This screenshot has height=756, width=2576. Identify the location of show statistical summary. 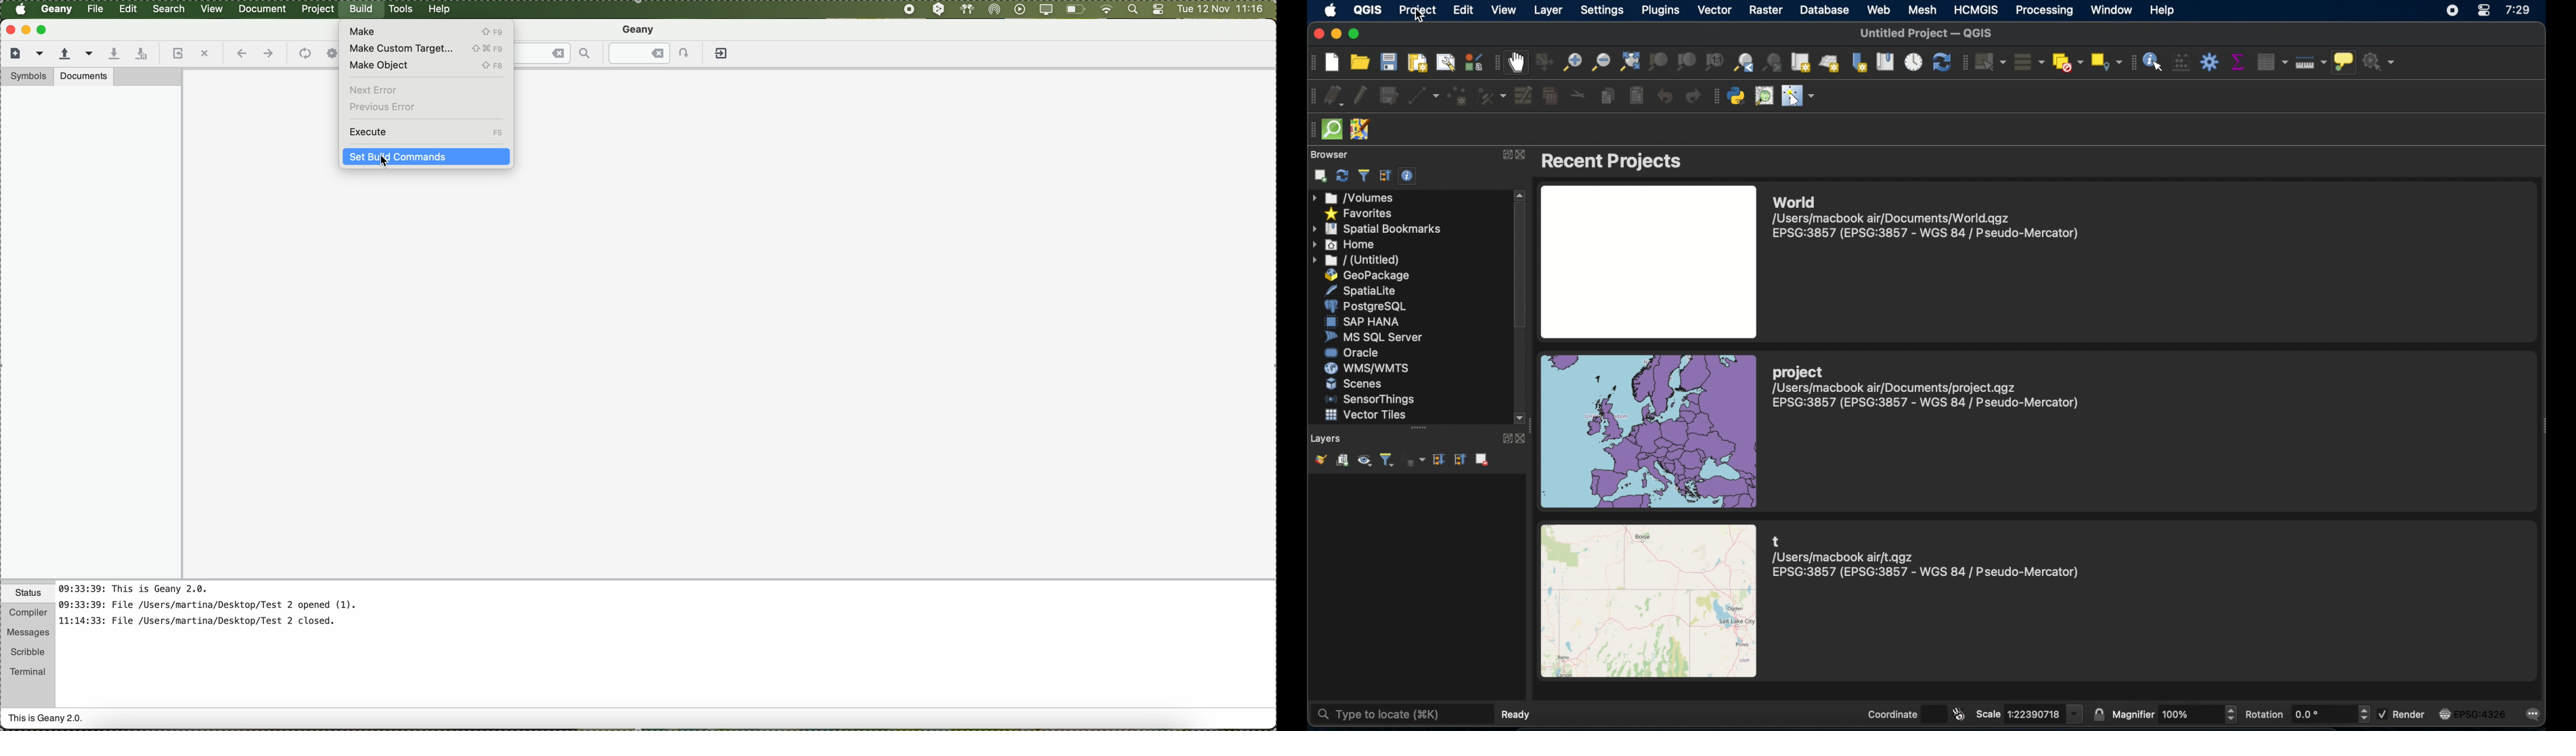
(2240, 60).